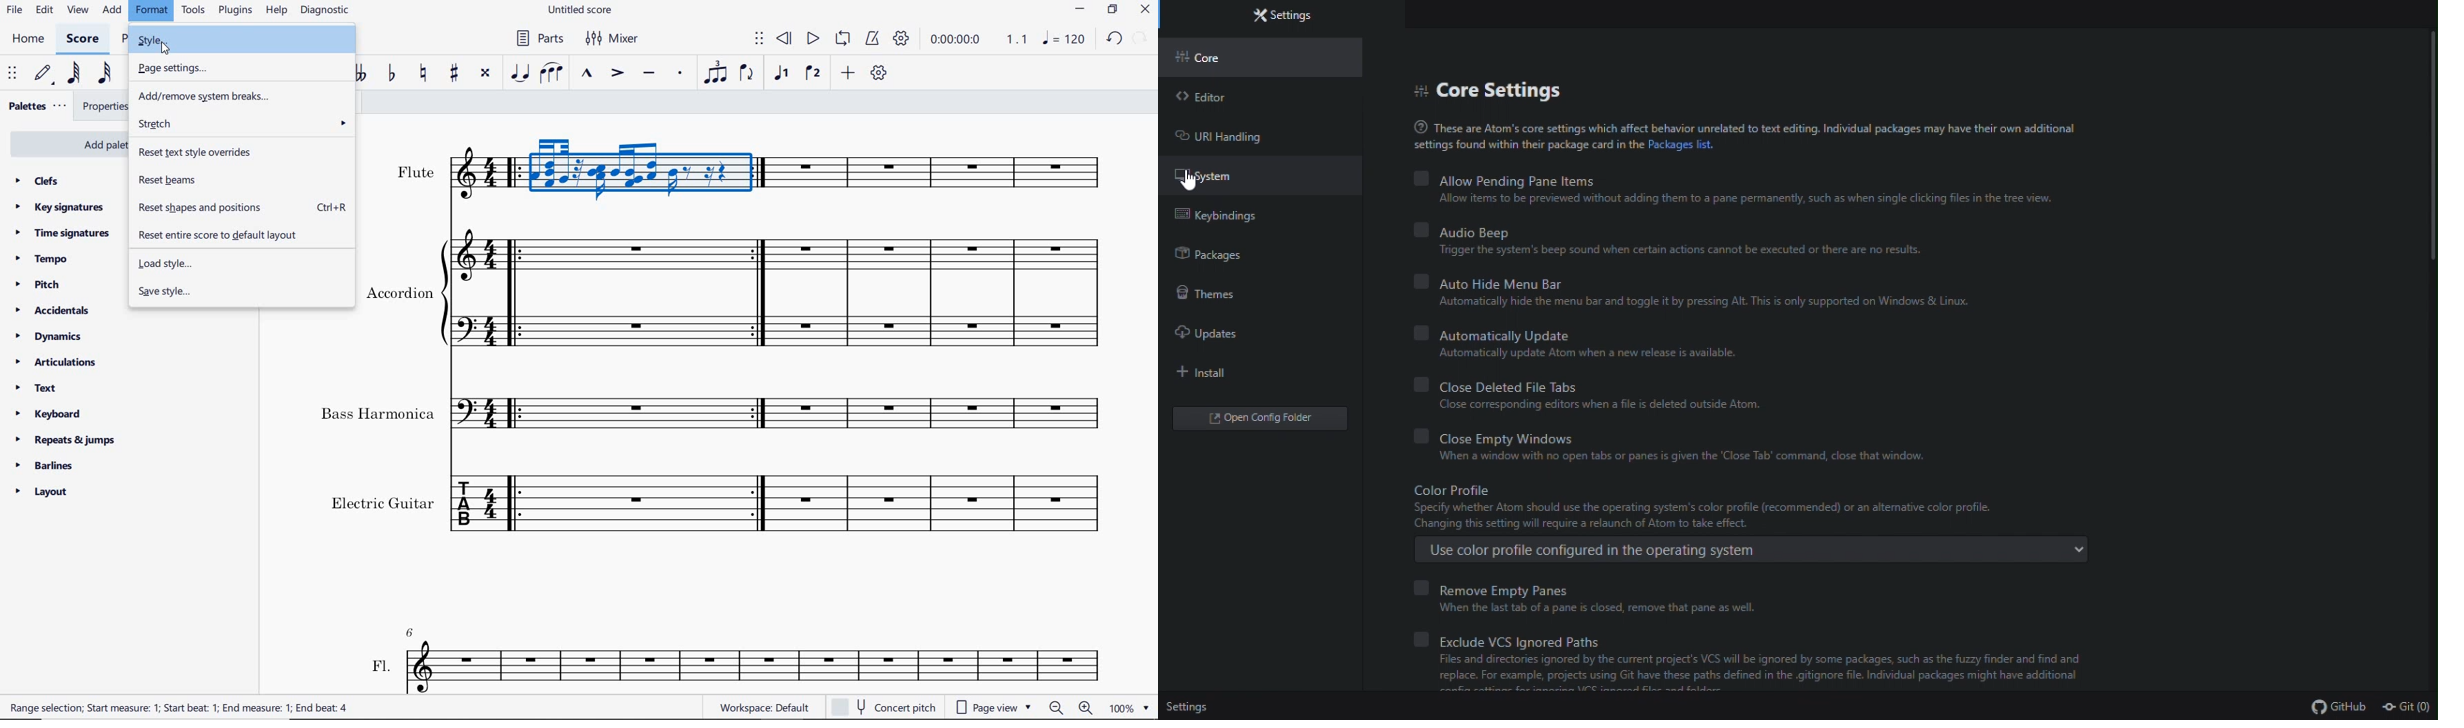 This screenshot has height=728, width=2464. I want to click on articulations, so click(56, 363).